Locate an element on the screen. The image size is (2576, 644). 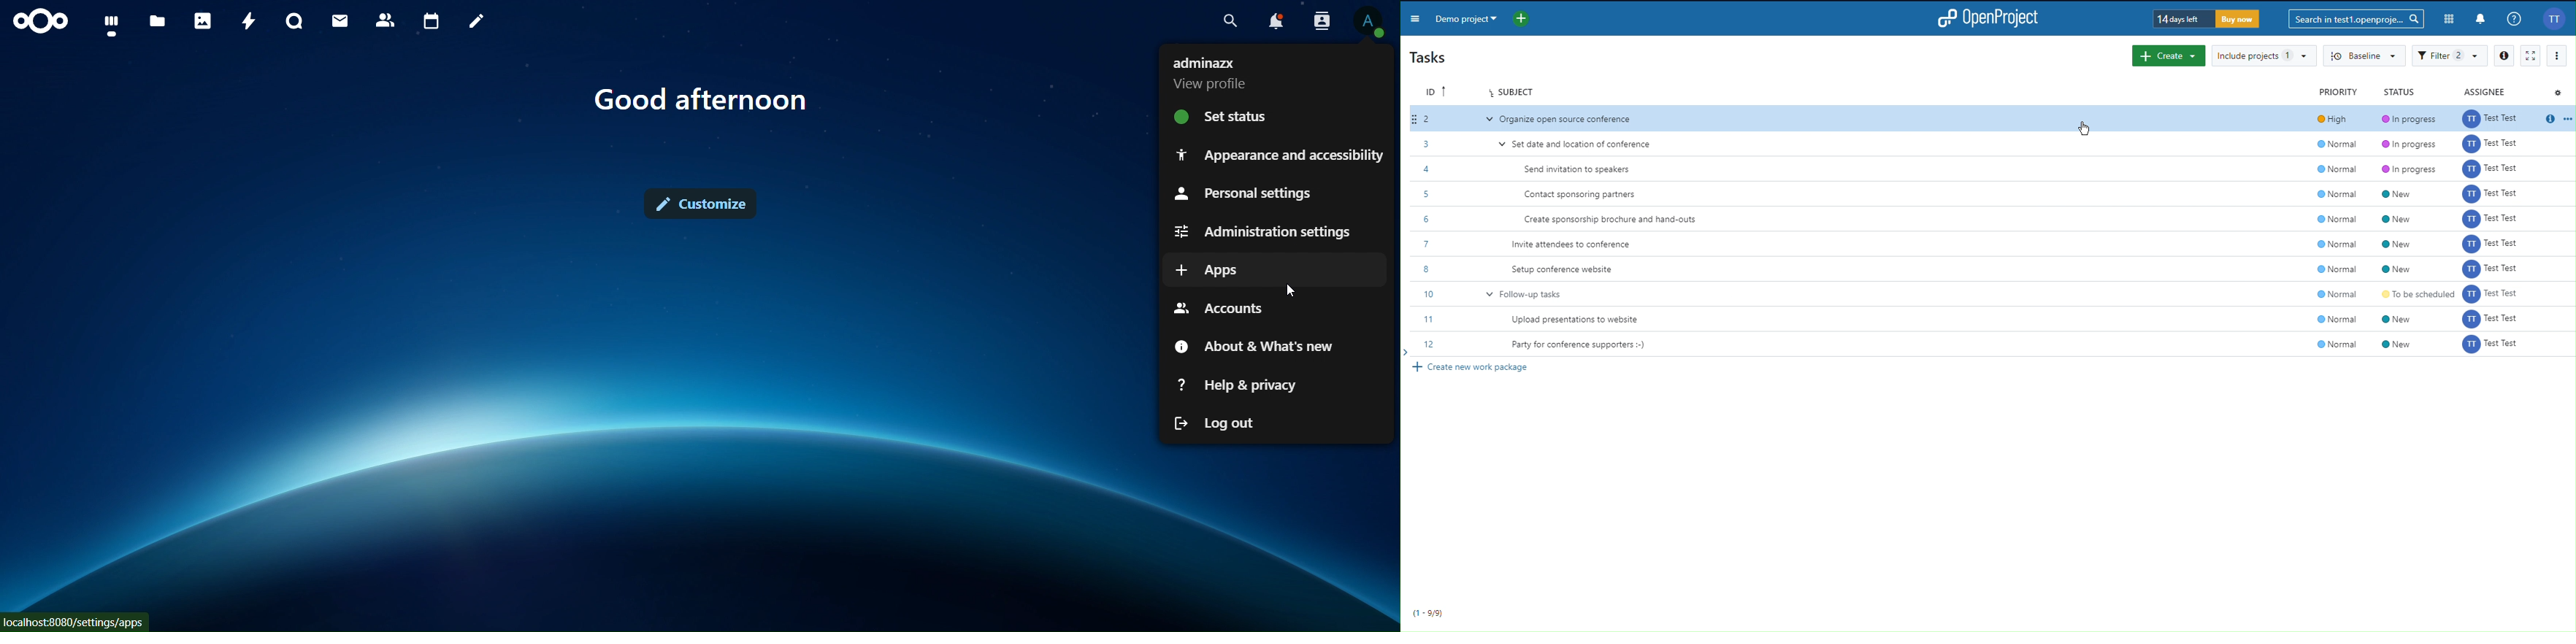
Priority is located at coordinates (2337, 91).